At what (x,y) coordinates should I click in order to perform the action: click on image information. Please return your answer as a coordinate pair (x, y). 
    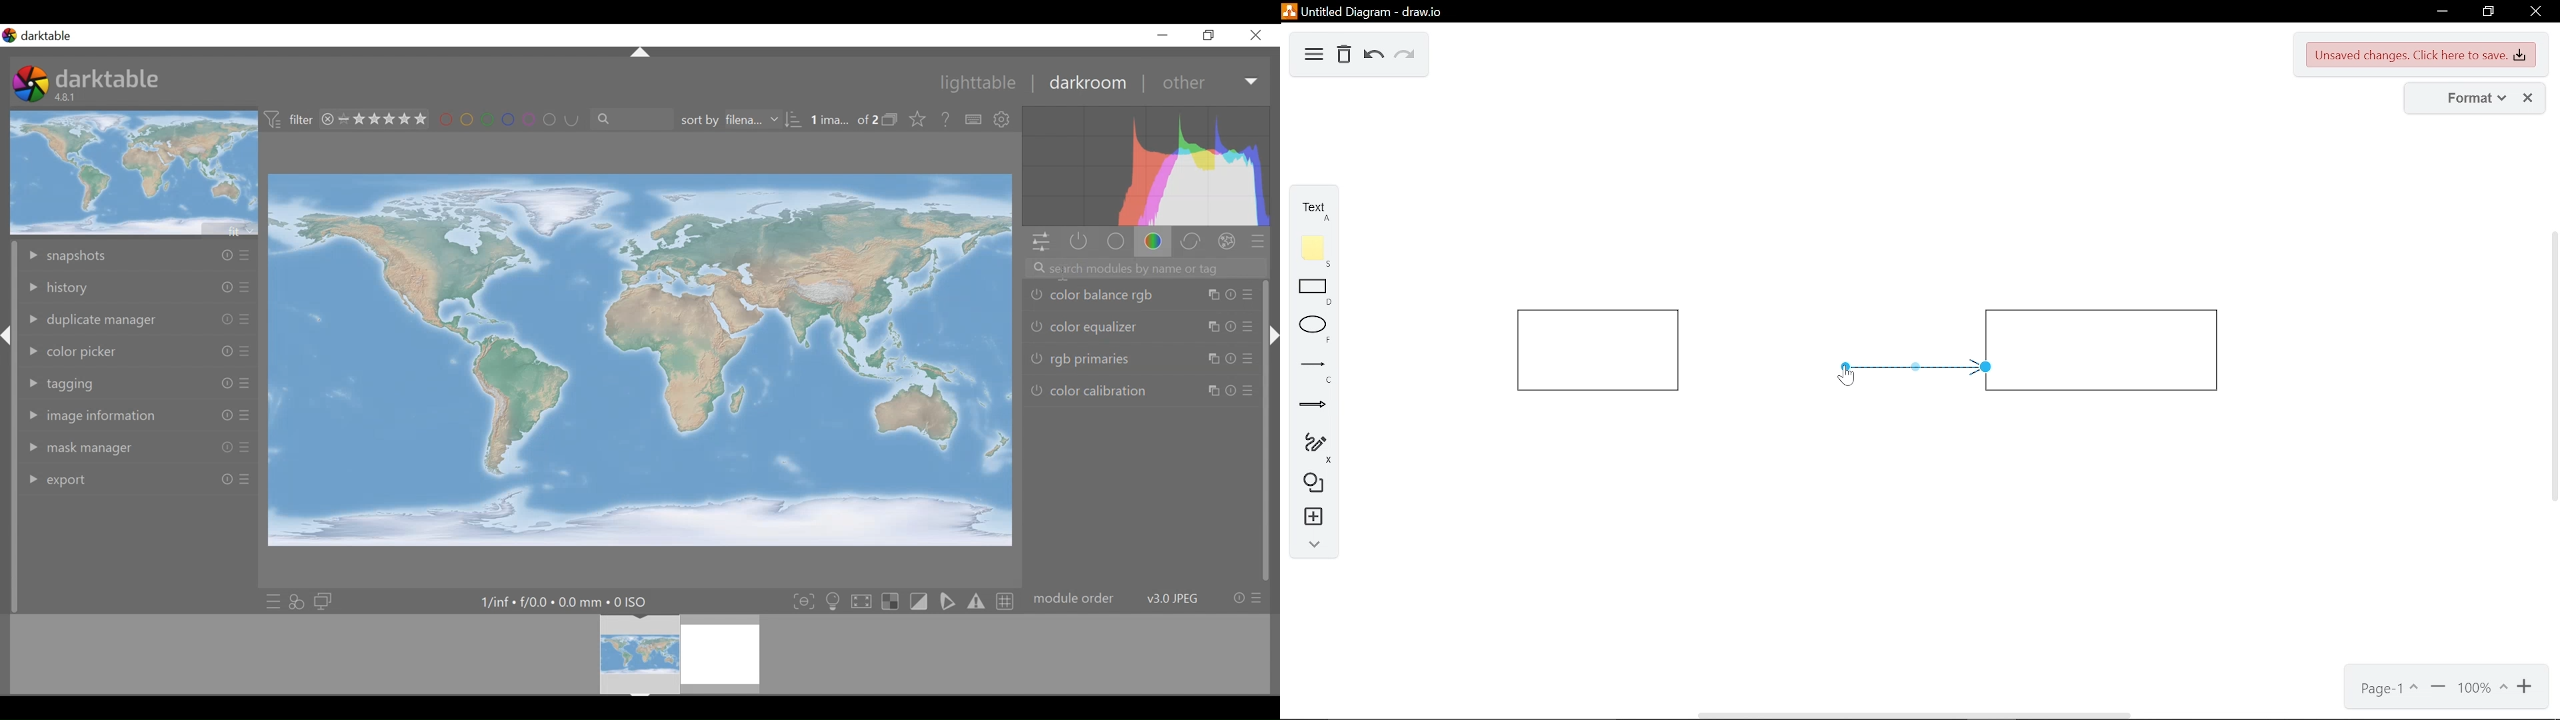
    Looking at the image, I should click on (137, 417).